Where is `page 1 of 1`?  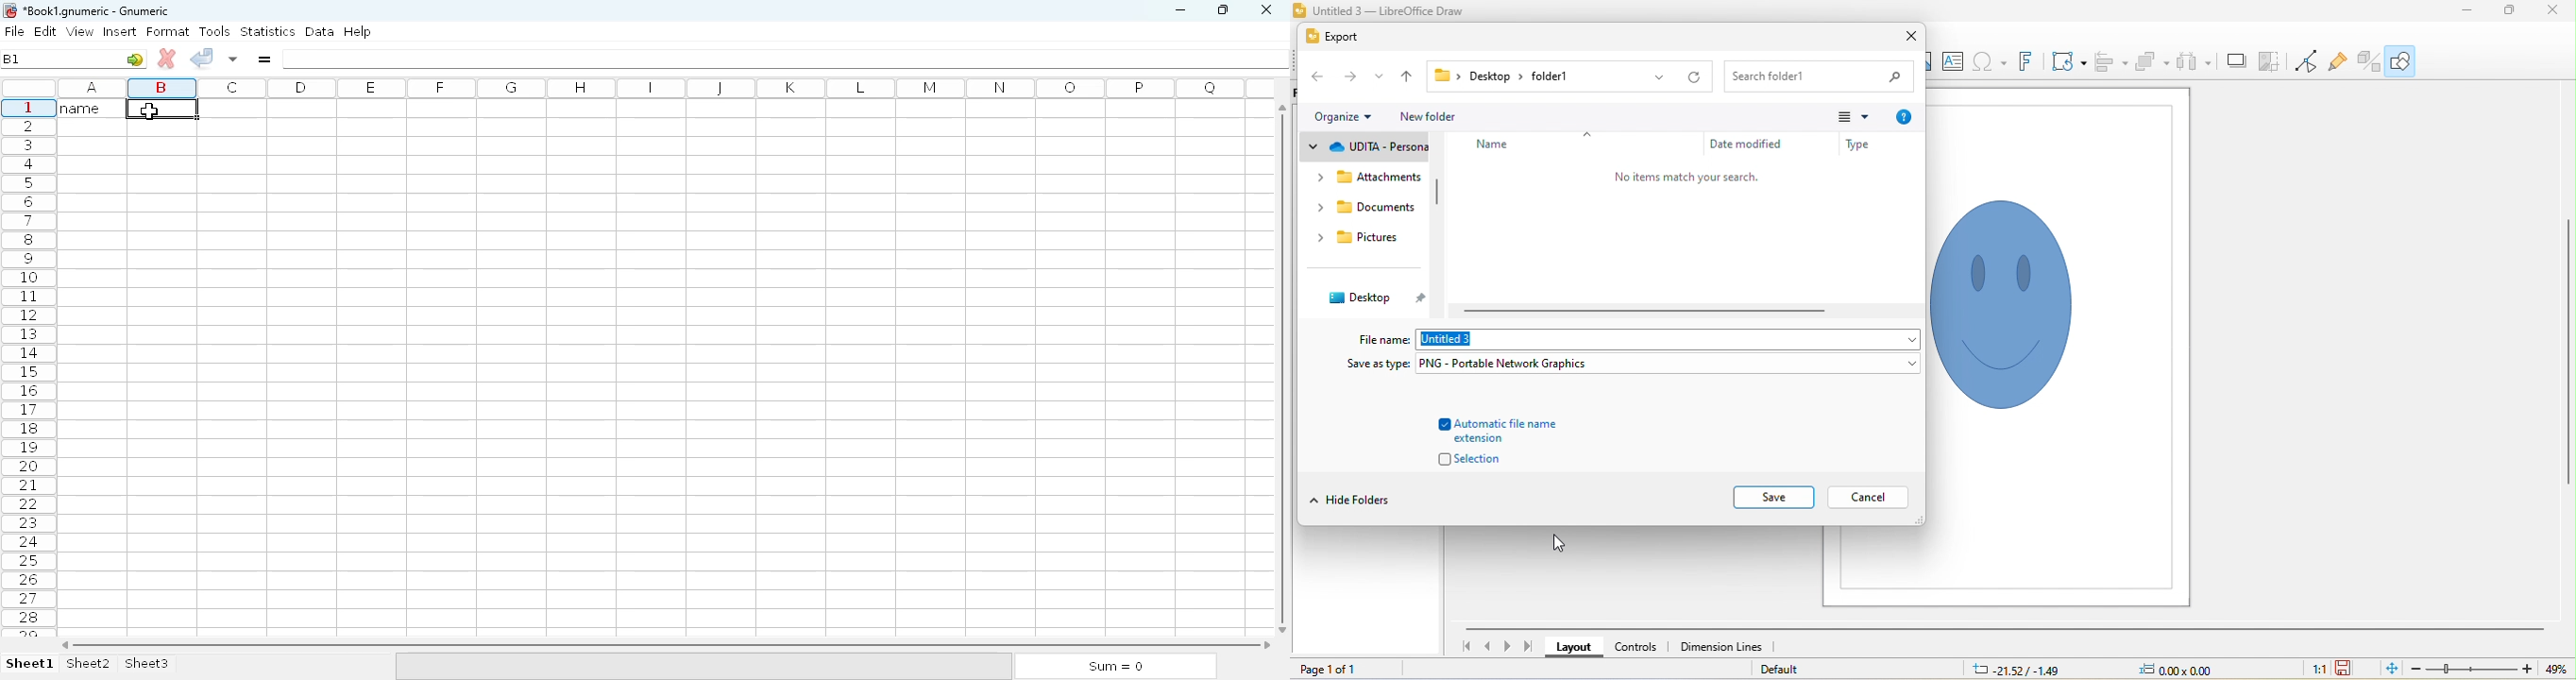
page 1 of 1 is located at coordinates (1329, 670).